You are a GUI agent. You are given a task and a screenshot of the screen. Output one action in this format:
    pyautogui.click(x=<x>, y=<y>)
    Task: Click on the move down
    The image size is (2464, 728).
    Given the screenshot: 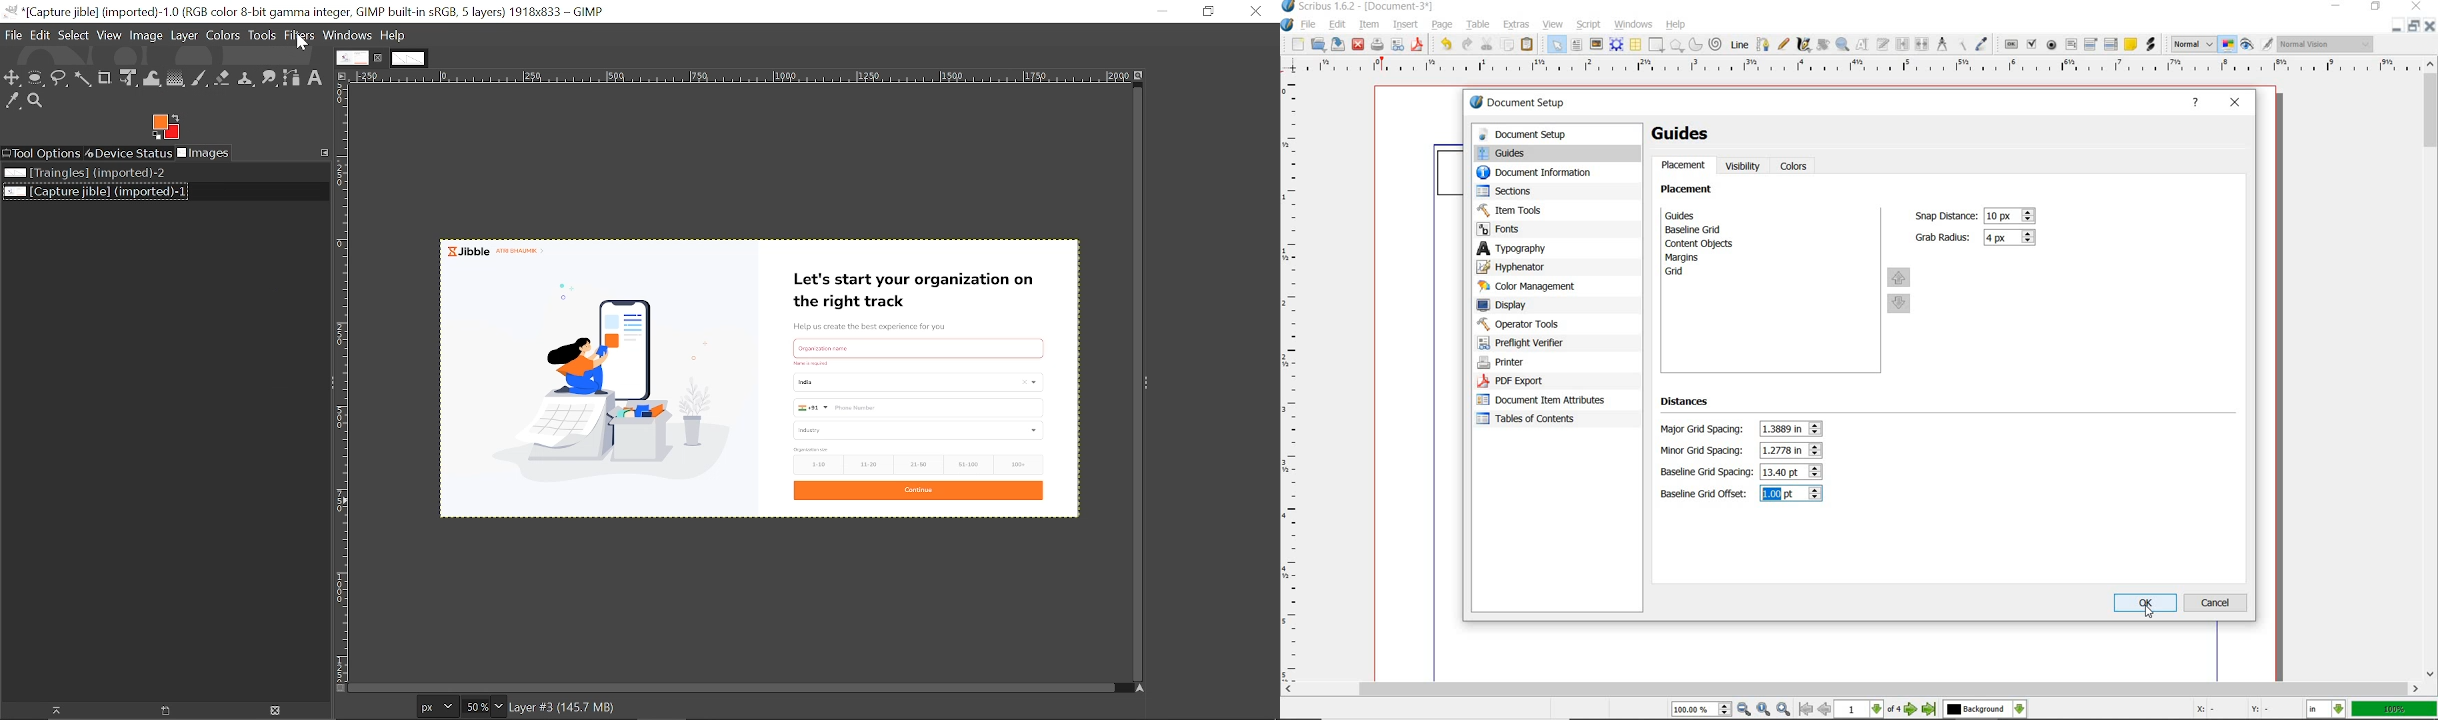 What is the action you would take?
    pyautogui.click(x=1901, y=305)
    